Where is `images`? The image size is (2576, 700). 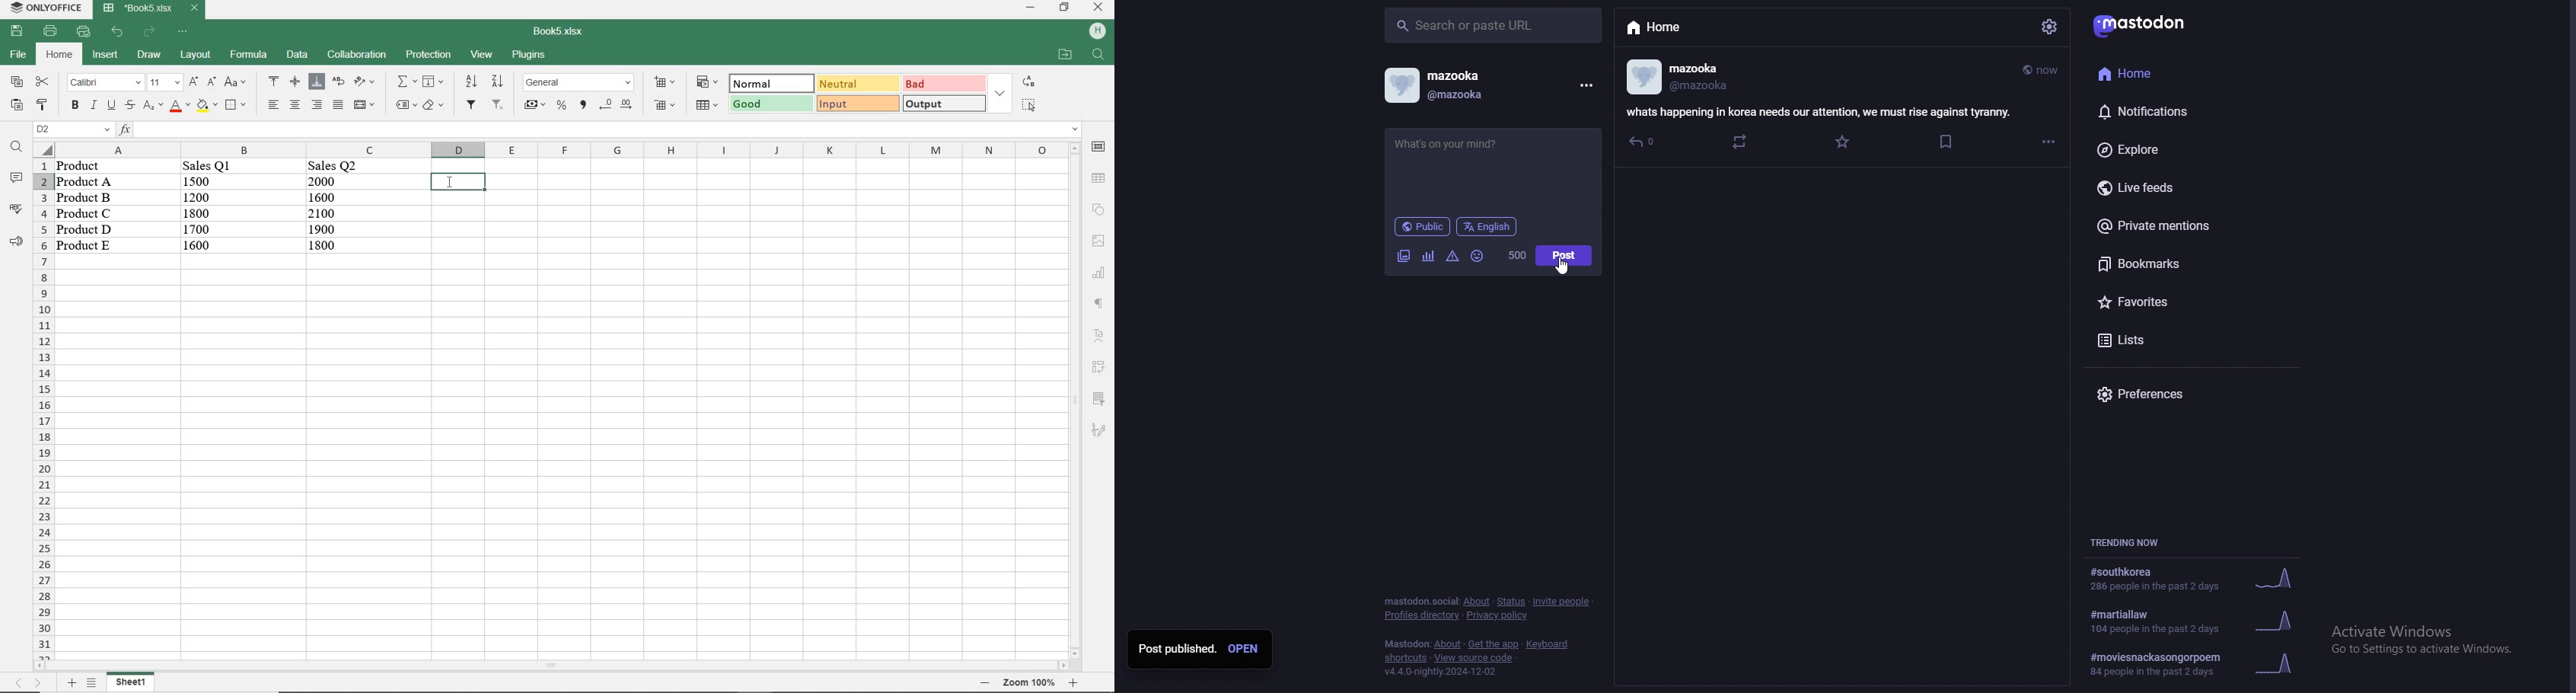 images is located at coordinates (1405, 257).